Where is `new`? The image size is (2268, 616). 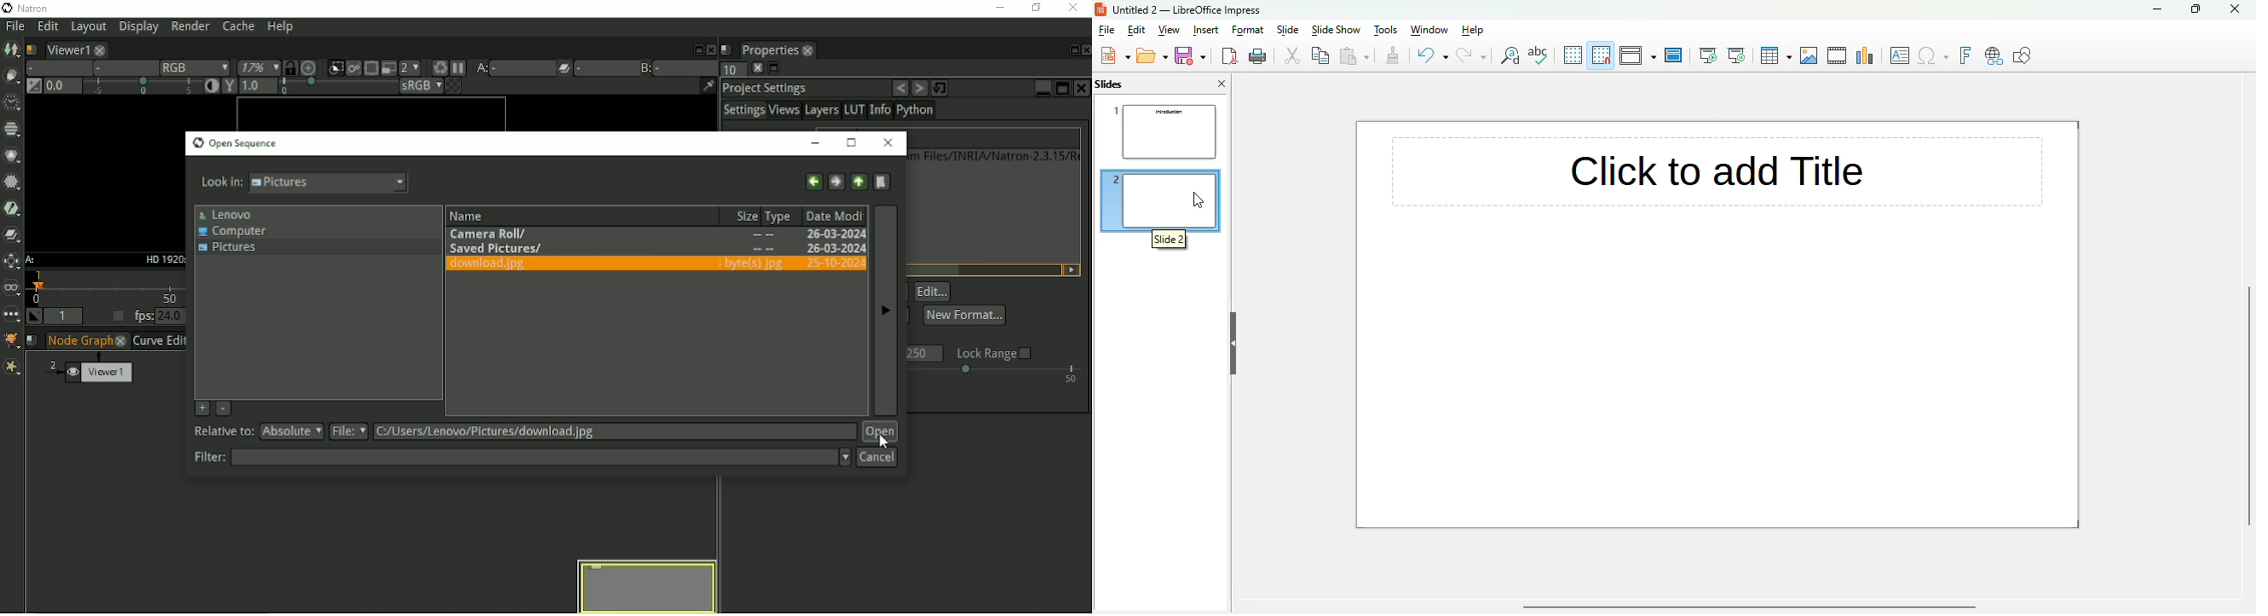
new is located at coordinates (1115, 55).